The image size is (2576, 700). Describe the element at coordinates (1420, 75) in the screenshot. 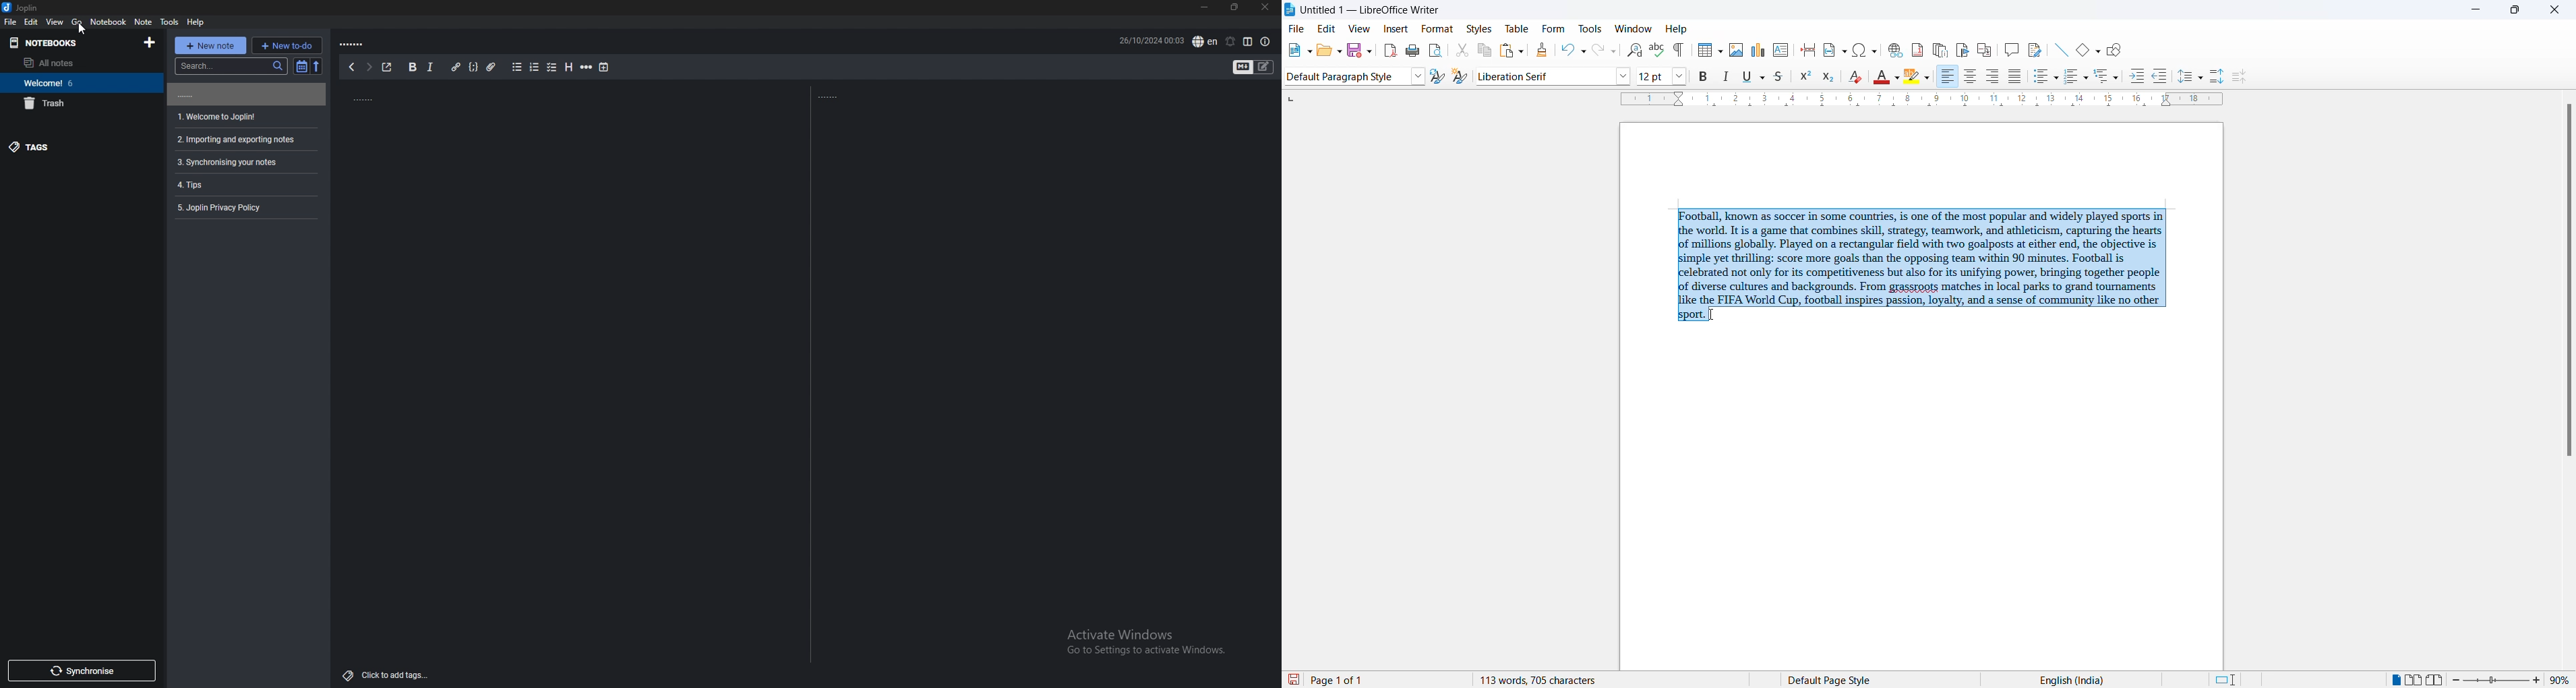

I see `style options` at that location.